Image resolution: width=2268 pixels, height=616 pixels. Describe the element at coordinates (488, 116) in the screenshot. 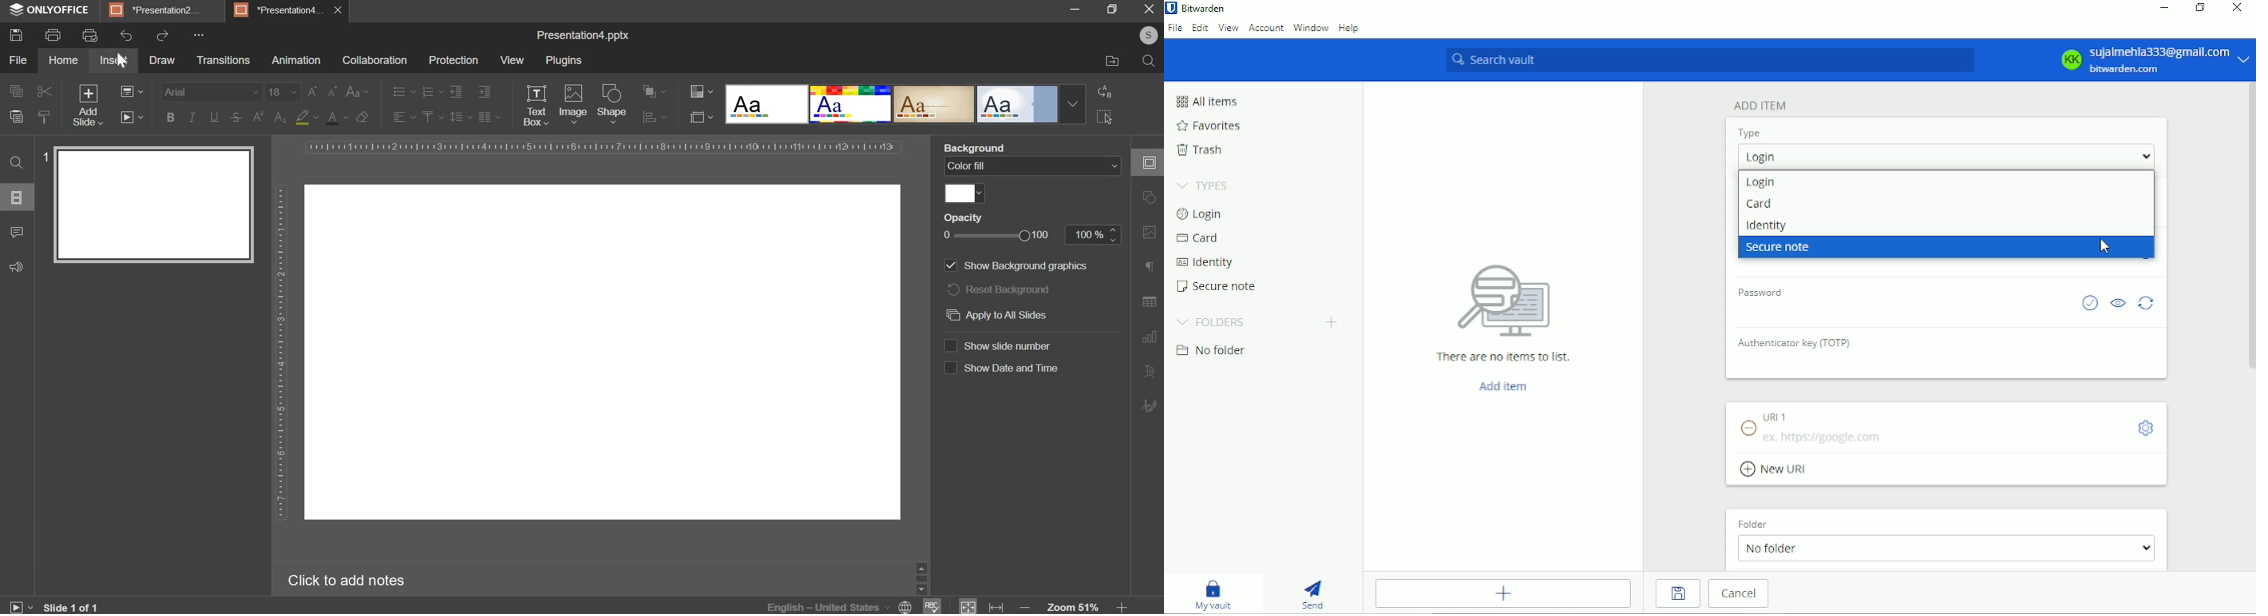

I see `insert columns` at that location.